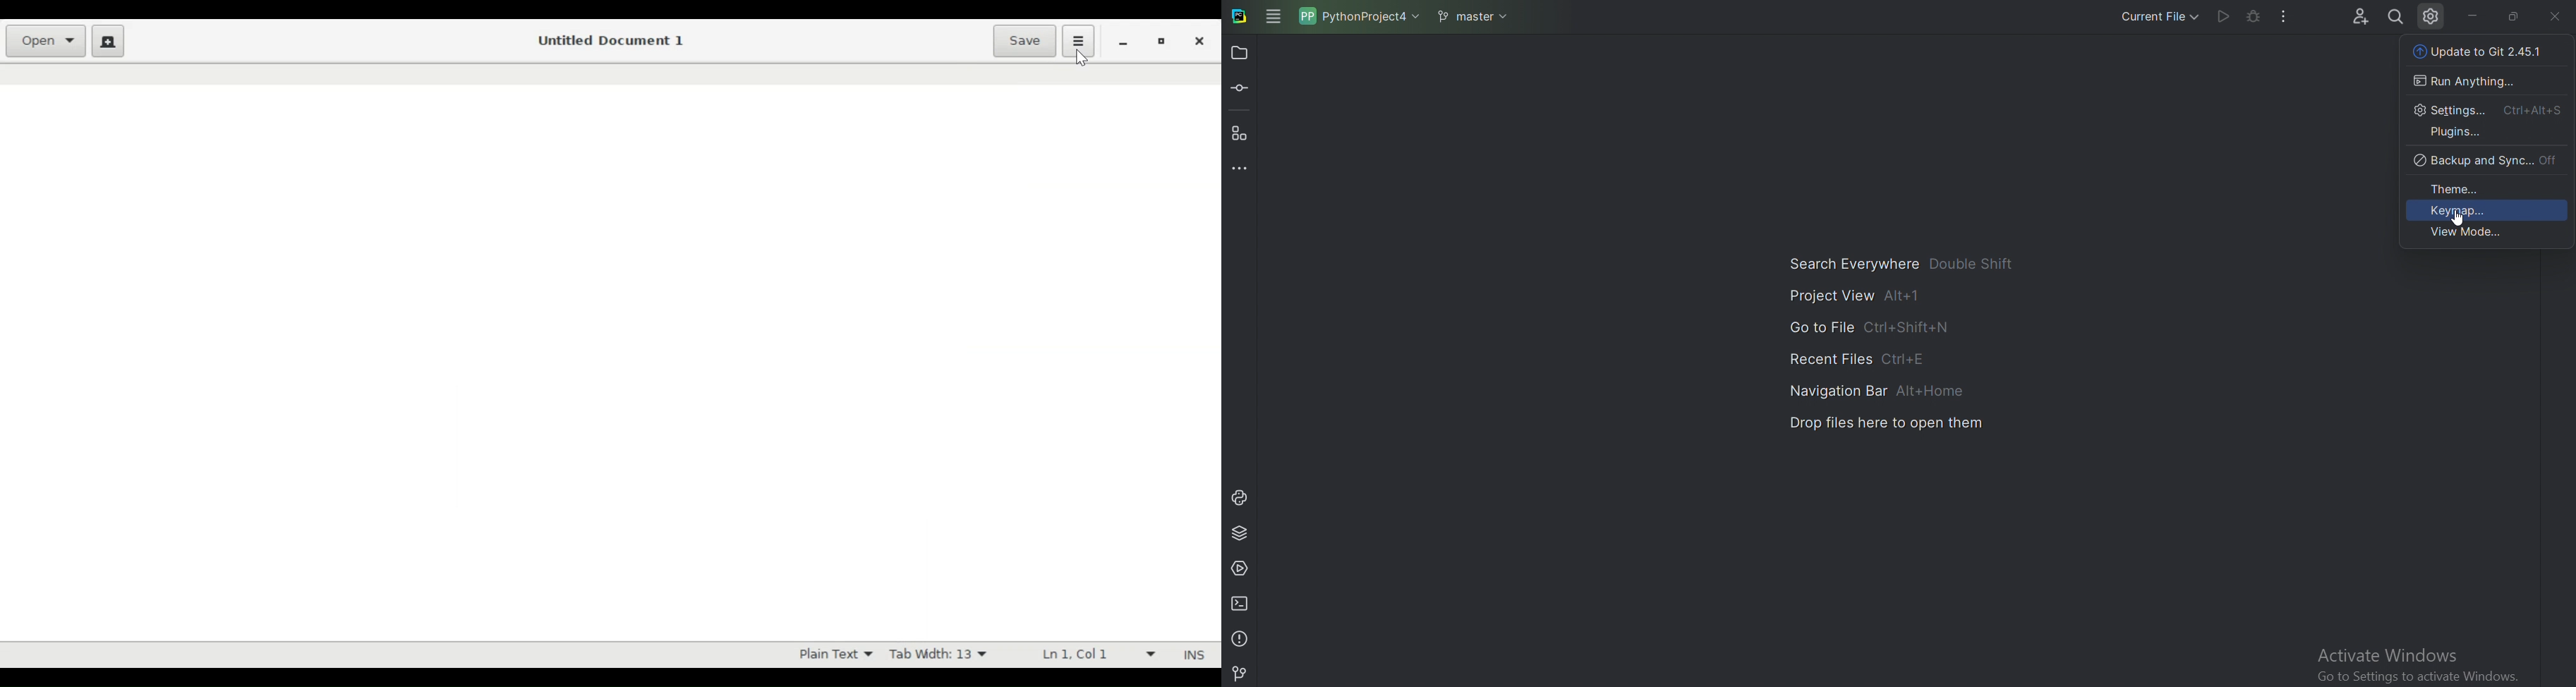 The image size is (2576, 700). Describe the element at coordinates (1240, 638) in the screenshot. I see `Problems` at that location.